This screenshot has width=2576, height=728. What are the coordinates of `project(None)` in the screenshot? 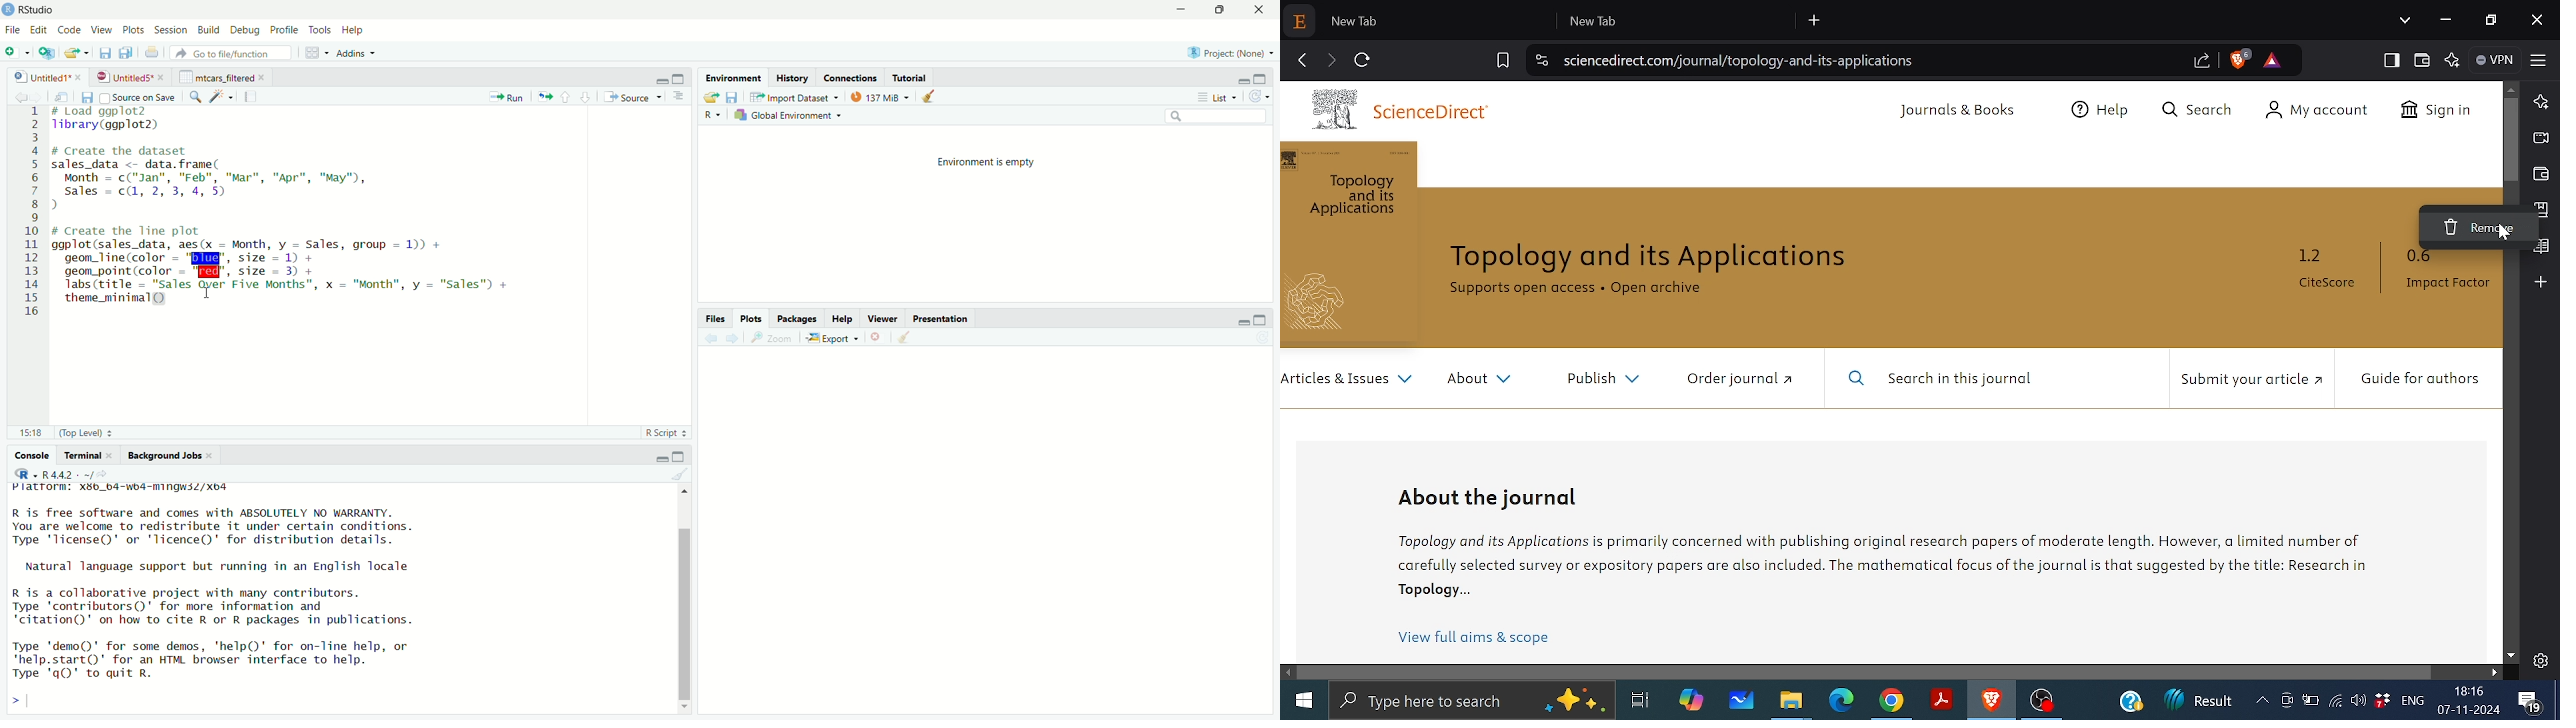 It's located at (1225, 53).